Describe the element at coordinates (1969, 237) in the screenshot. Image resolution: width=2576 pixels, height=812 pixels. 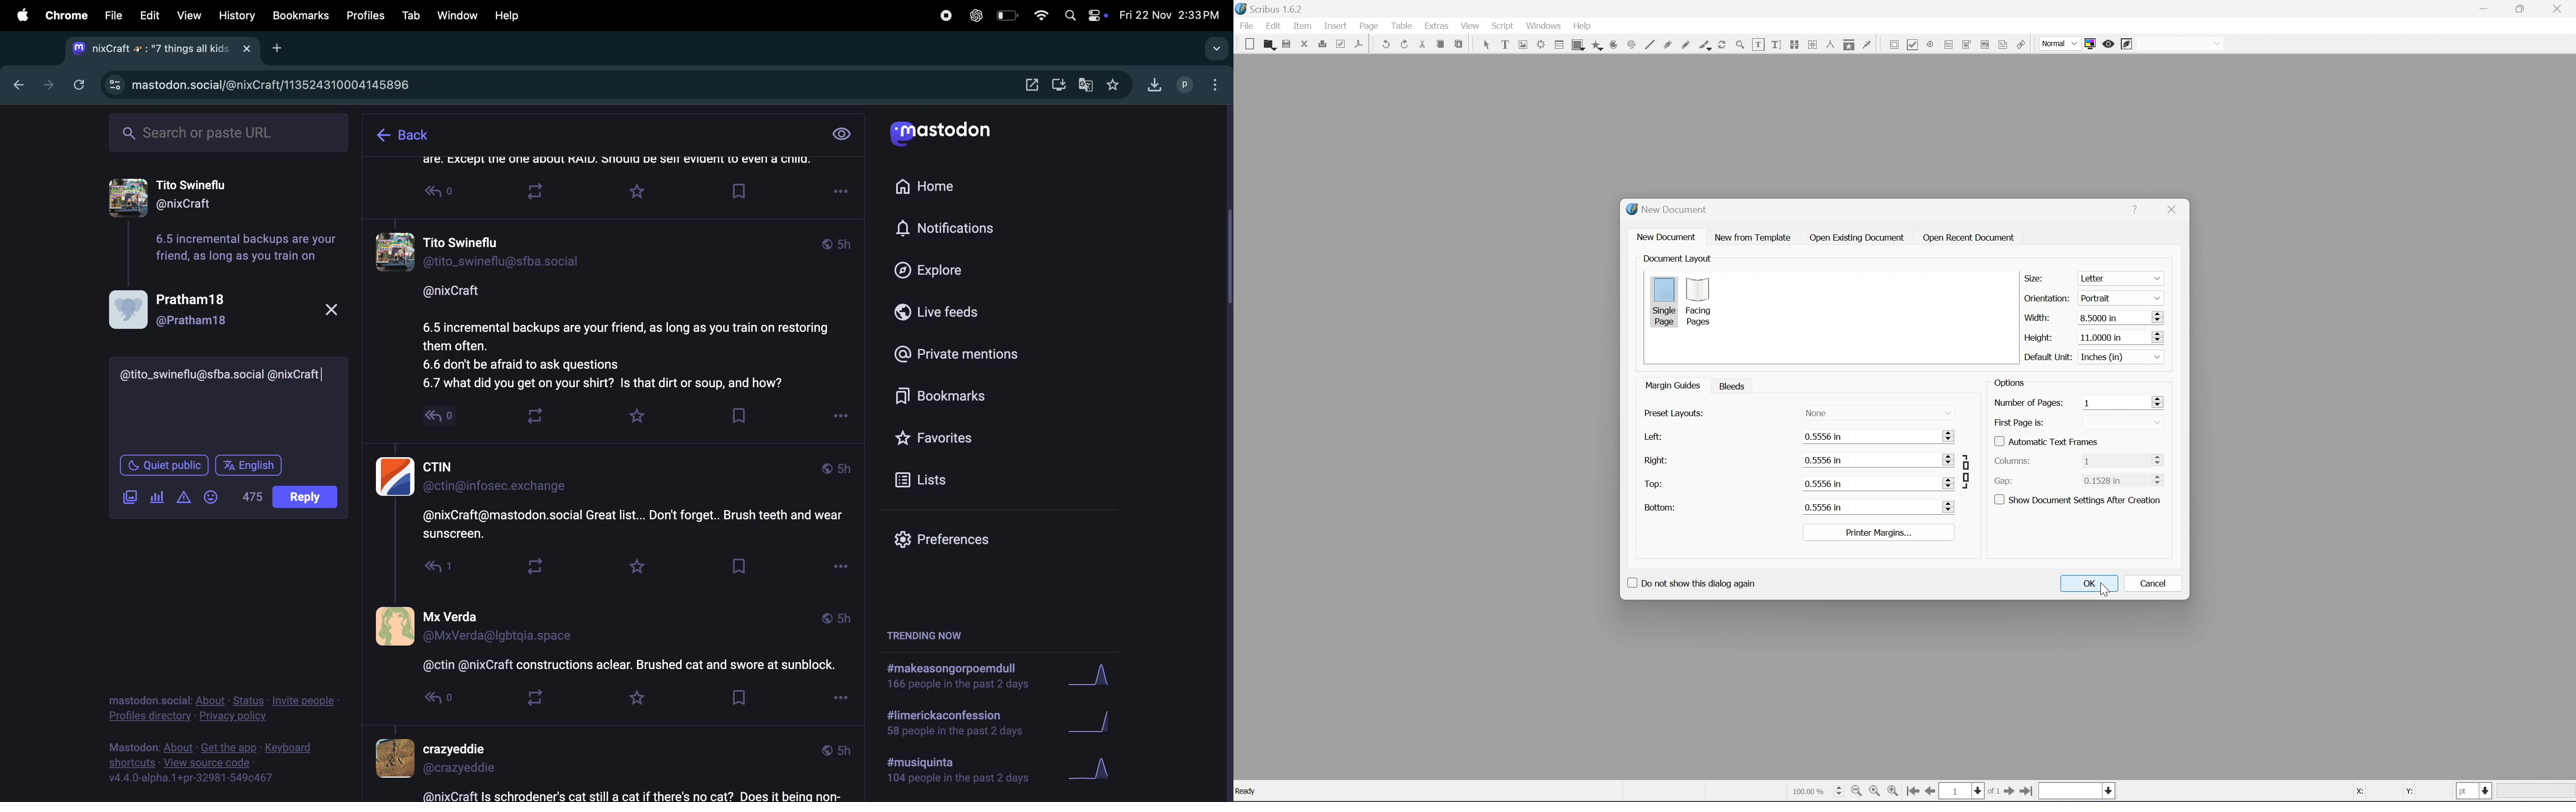
I see `open recent document` at that location.